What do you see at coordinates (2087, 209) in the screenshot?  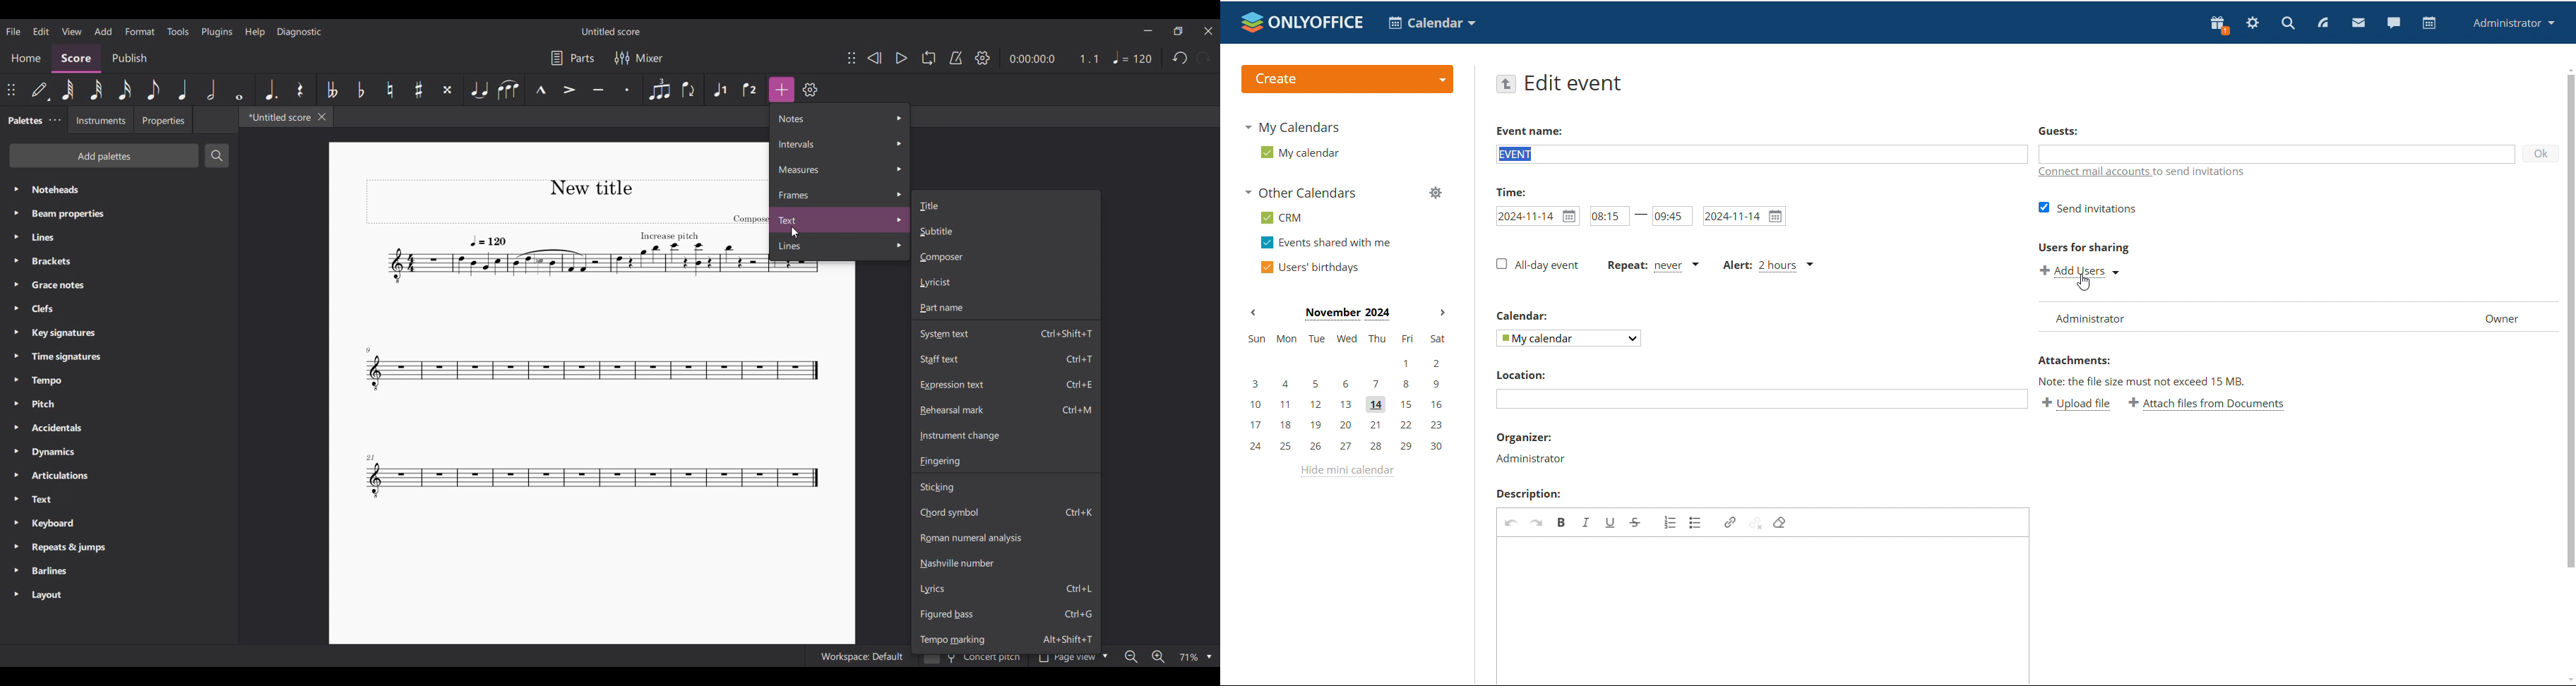 I see `send invitations` at bounding box center [2087, 209].